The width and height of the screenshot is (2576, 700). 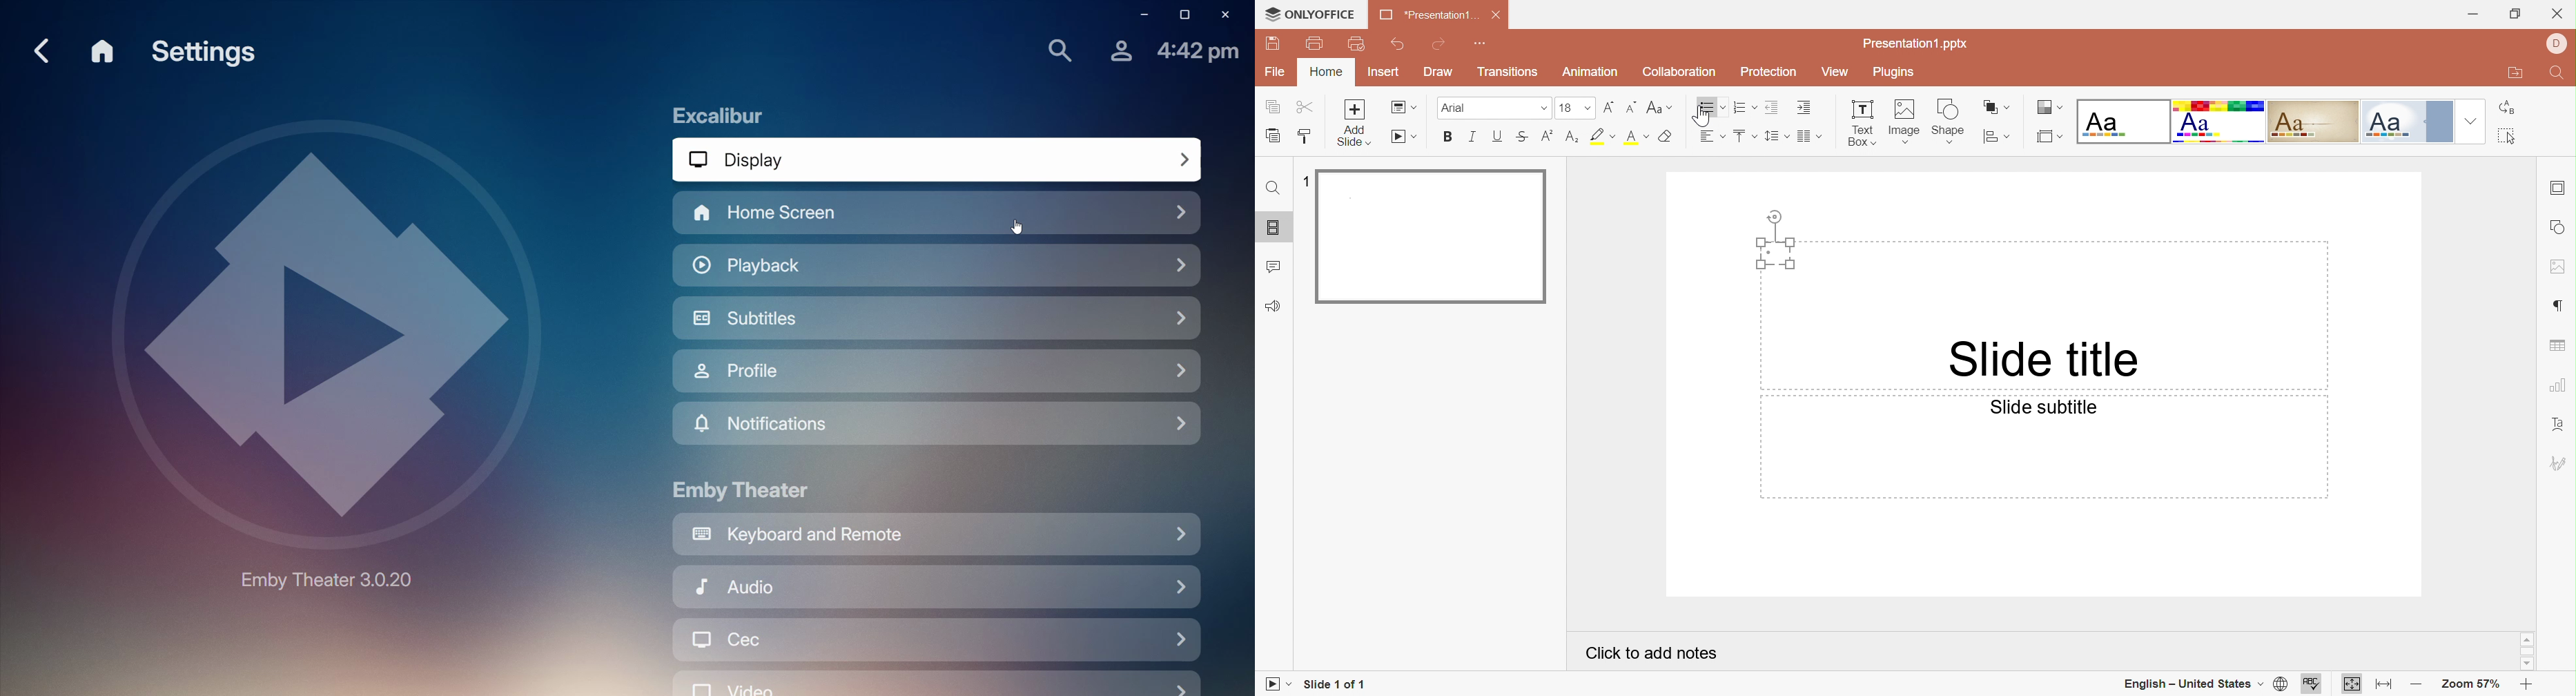 What do you see at coordinates (2561, 302) in the screenshot?
I see `paragraph settings` at bounding box center [2561, 302].